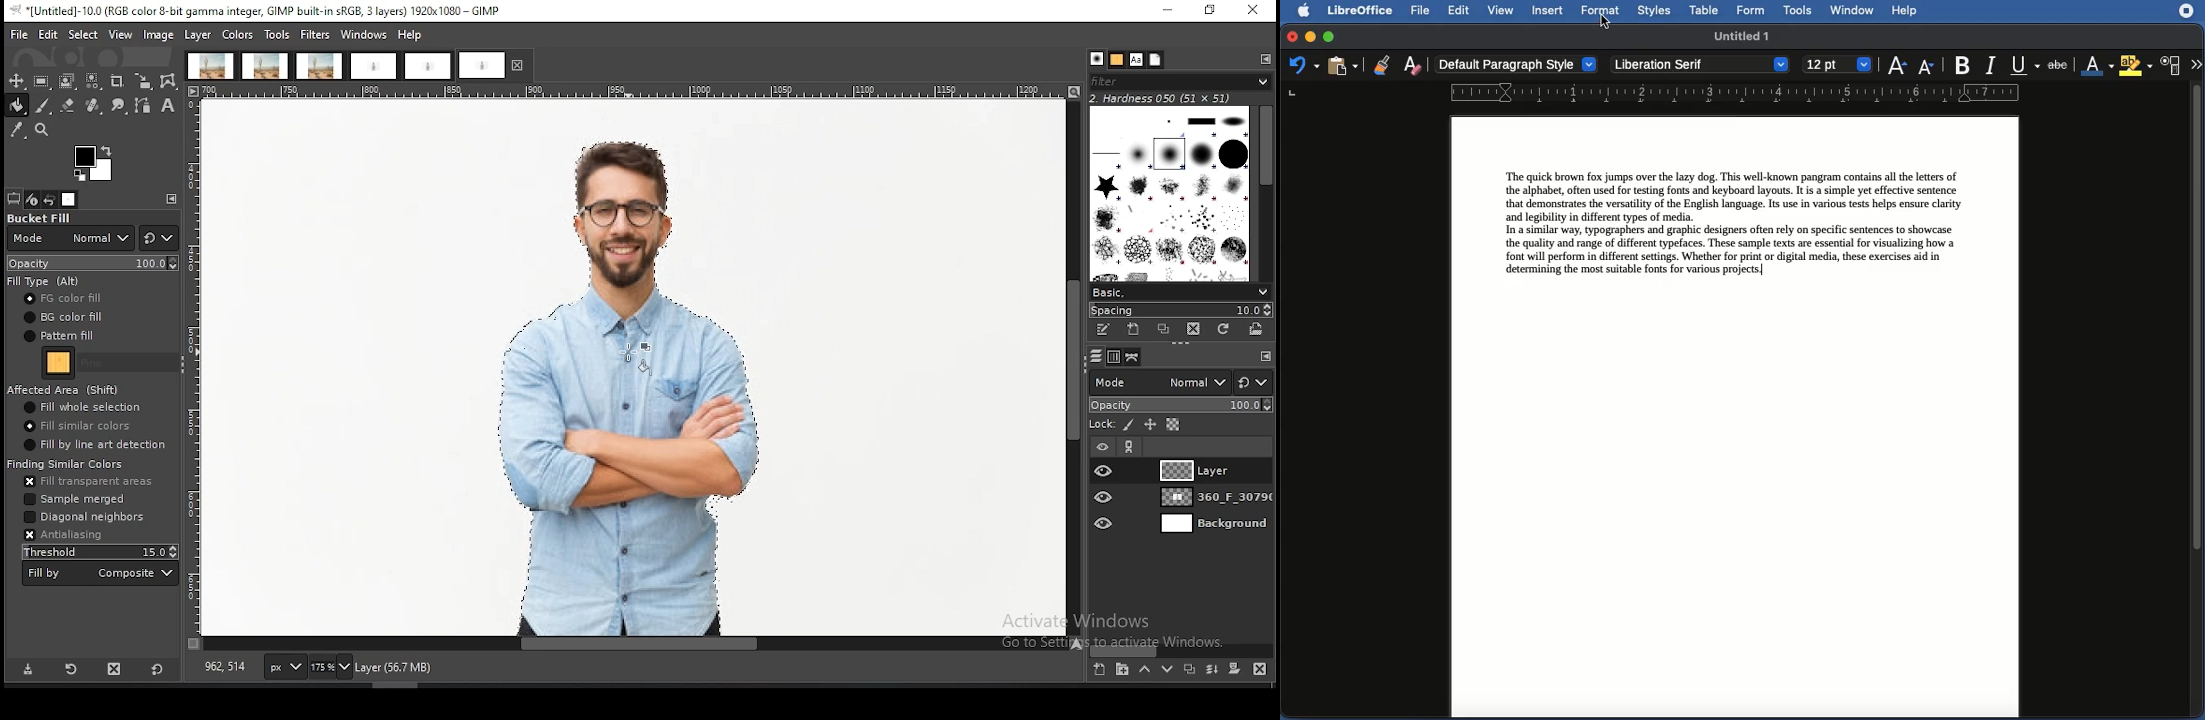 The image size is (2212, 728). What do you see at coordinates (43, 106) in the screenshot?
I see `paintbrush tool` at bounding box center [43, 106].